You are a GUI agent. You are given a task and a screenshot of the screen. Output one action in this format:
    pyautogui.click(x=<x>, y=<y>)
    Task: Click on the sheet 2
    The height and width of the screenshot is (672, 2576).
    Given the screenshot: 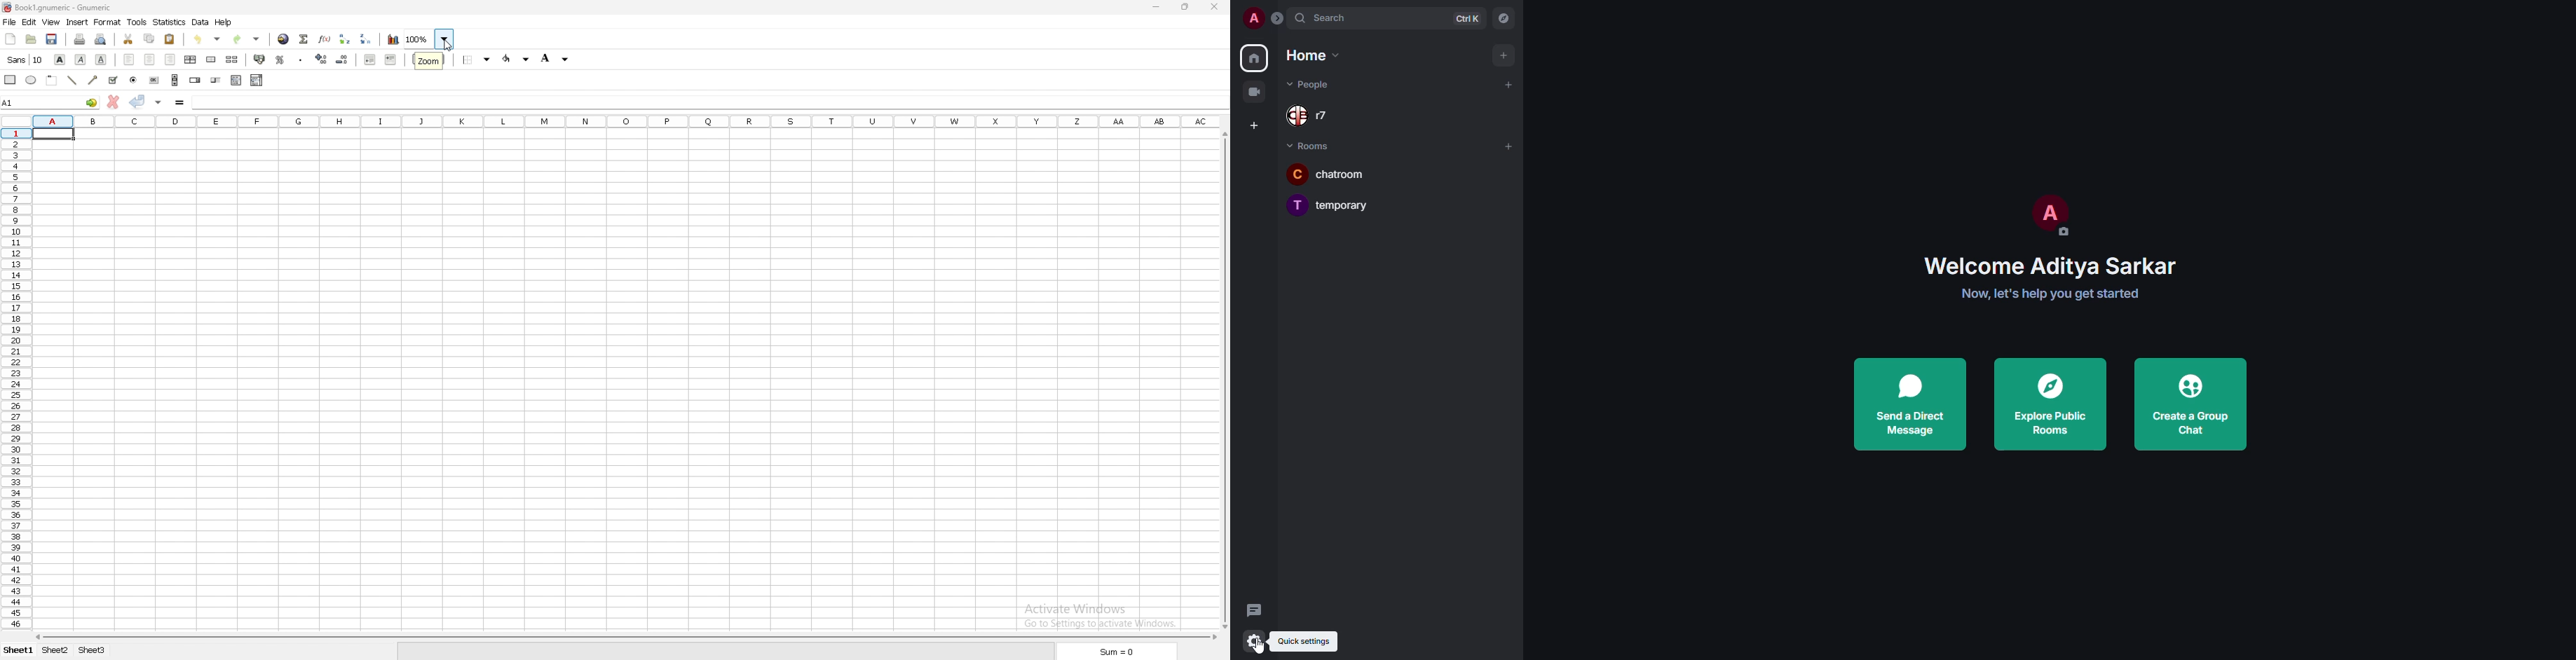 What is the action you would take?
    pyautogui.click(x=55, y=651)
    